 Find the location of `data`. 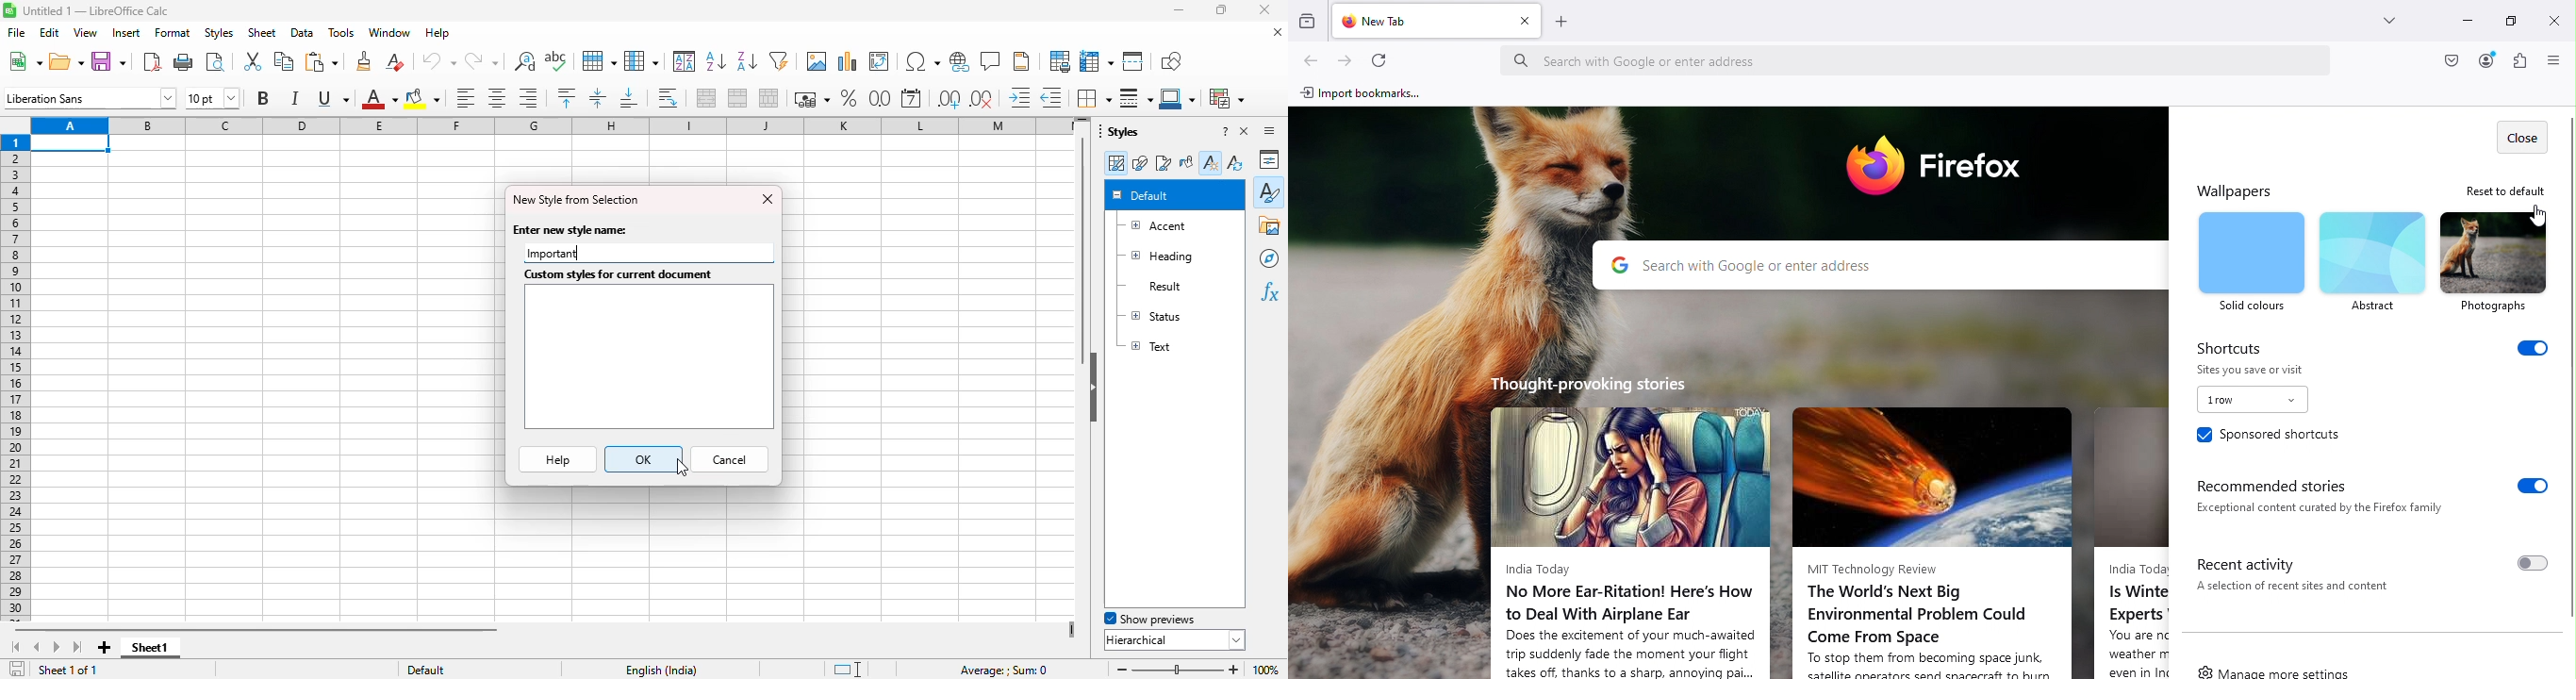

data is located at coordinates (303, 33).